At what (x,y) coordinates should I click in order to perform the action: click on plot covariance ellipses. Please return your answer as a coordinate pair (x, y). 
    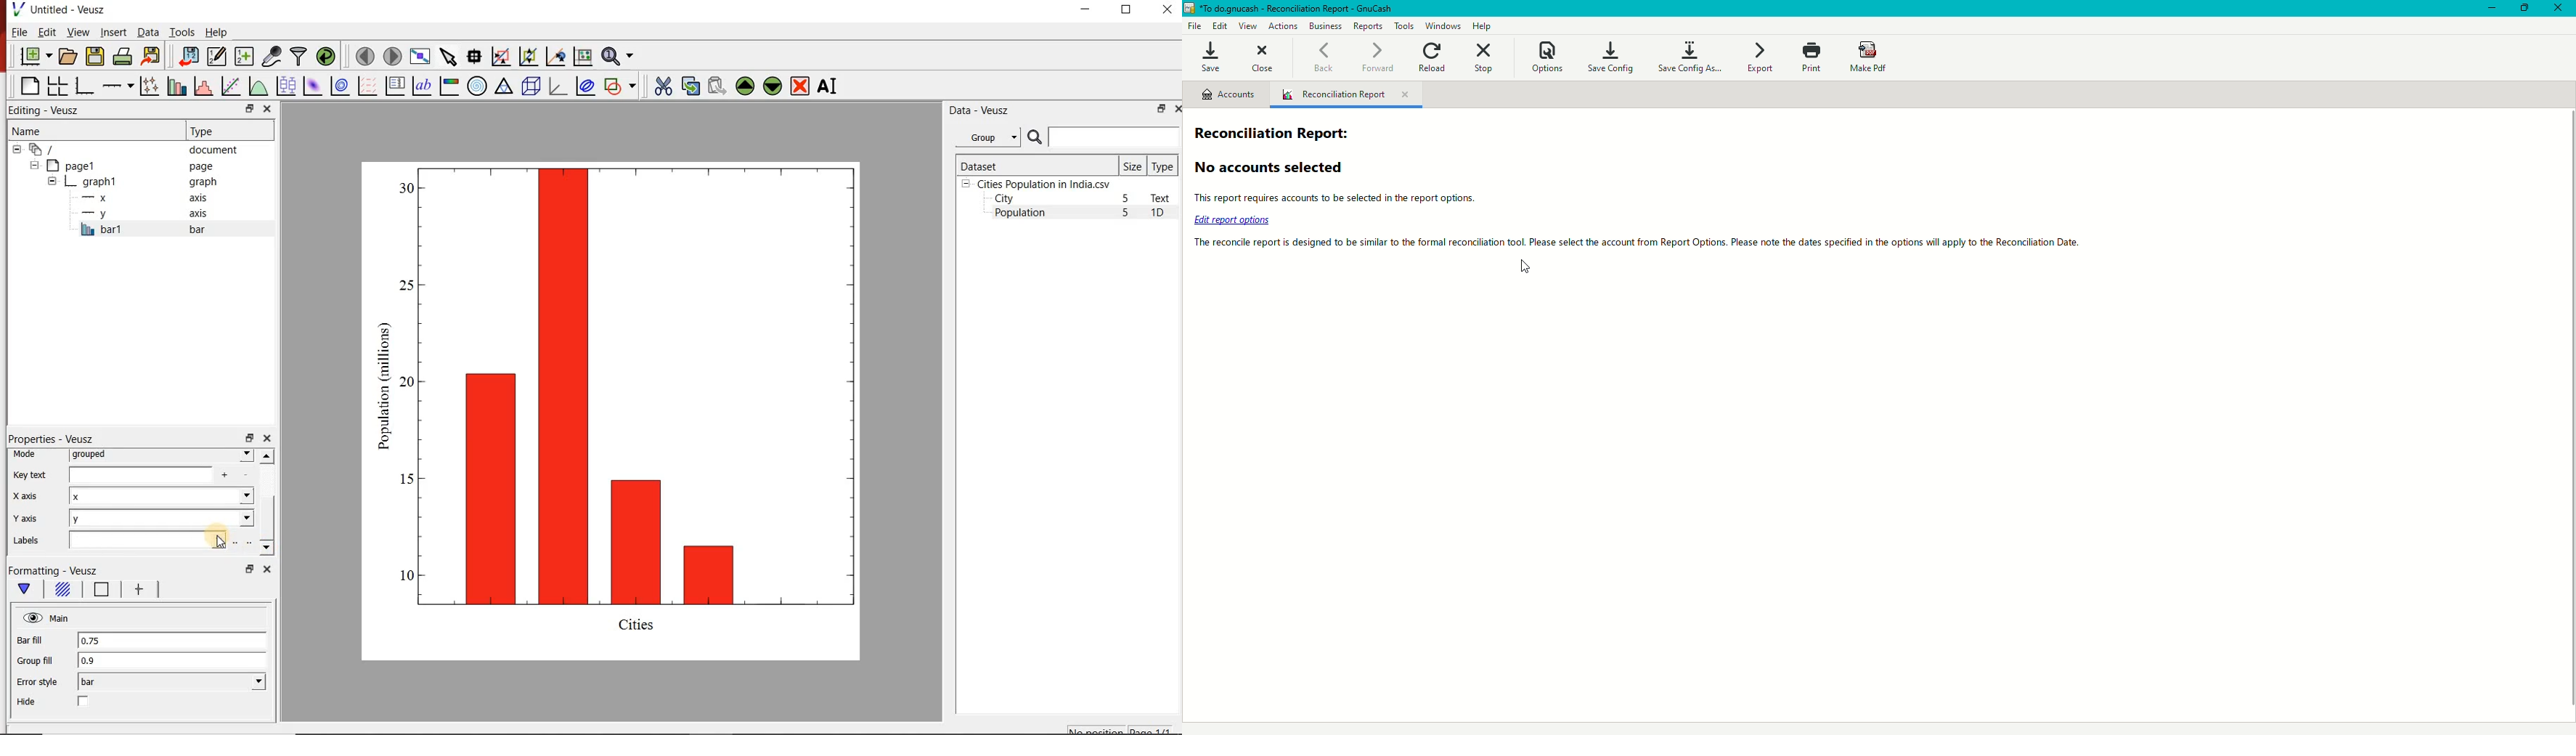
    Looking at the image, I should click on (586, 87).